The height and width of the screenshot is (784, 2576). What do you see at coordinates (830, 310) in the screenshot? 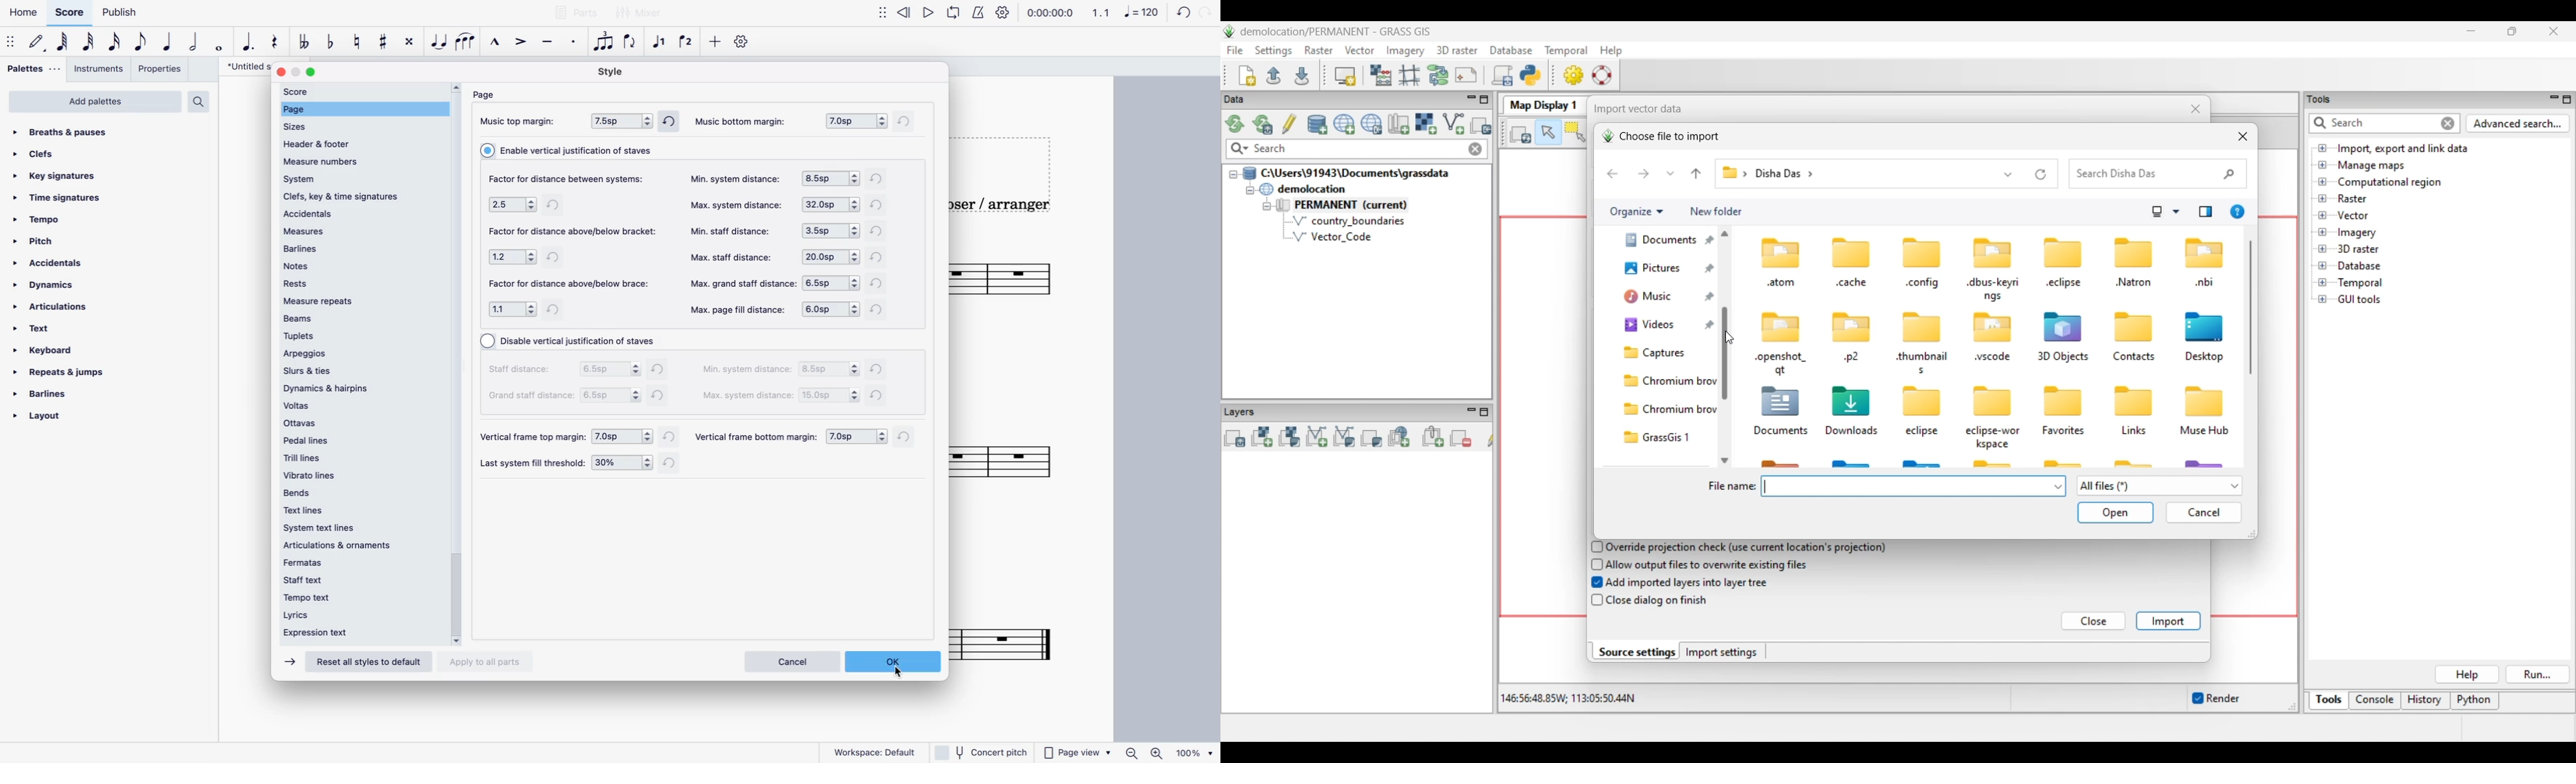
I see `options` at bounding box center [830, 310].